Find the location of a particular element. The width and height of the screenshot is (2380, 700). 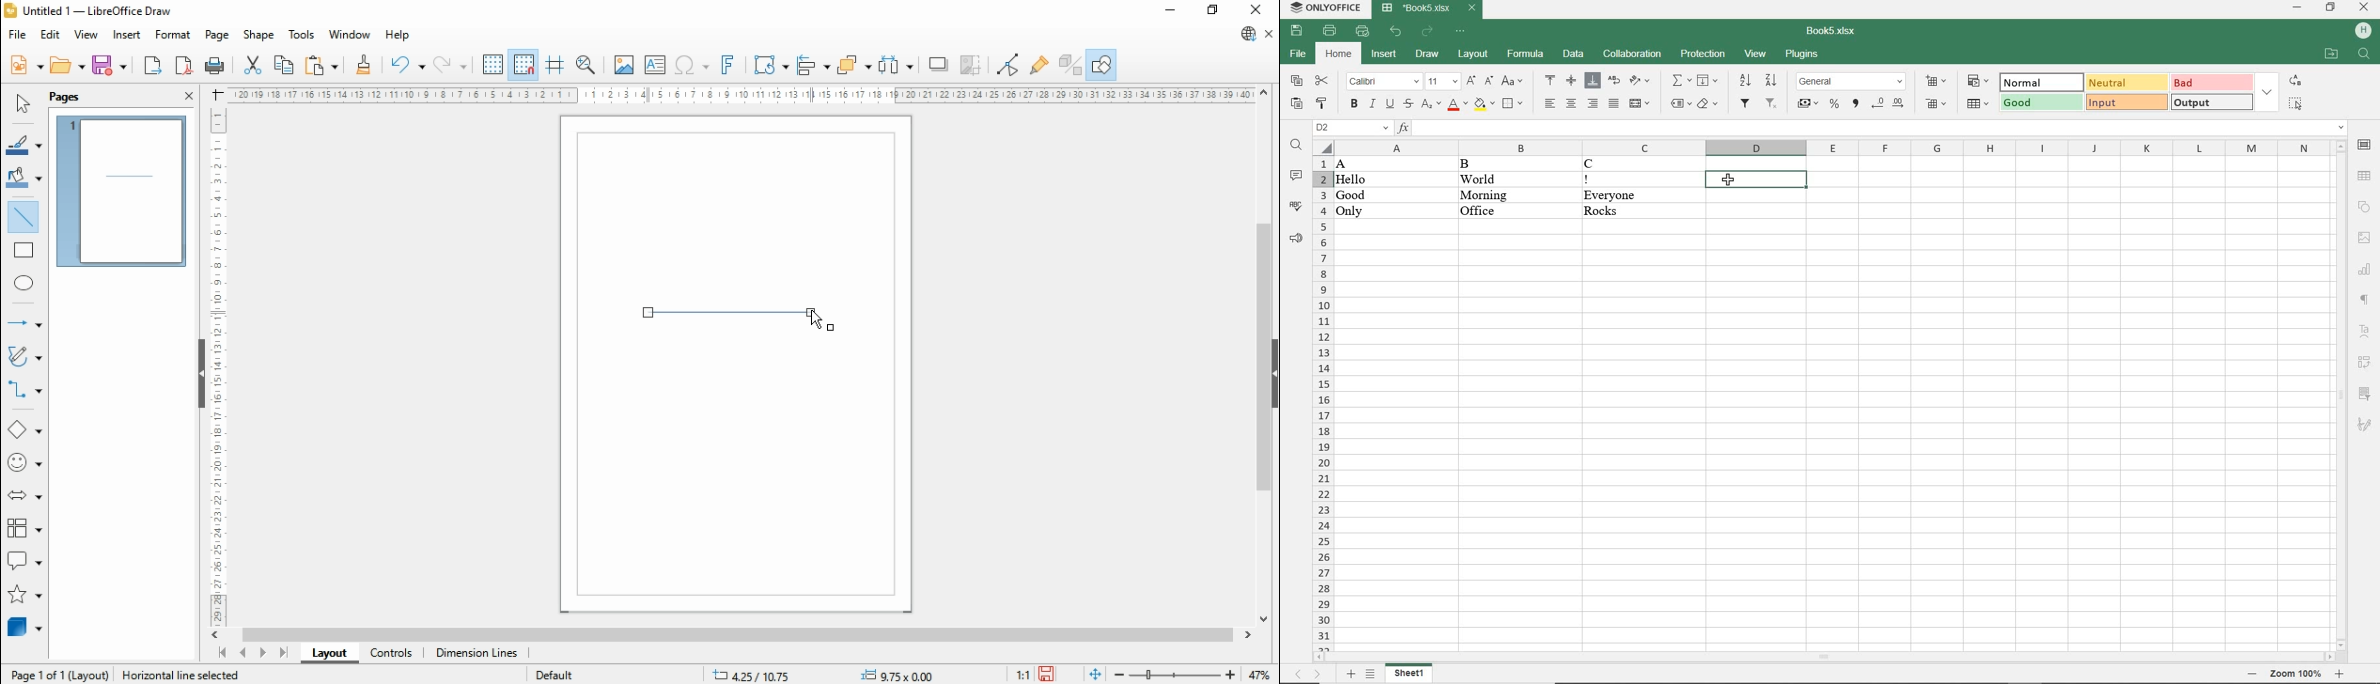

callout shapes is located at coordinates (25, 560).